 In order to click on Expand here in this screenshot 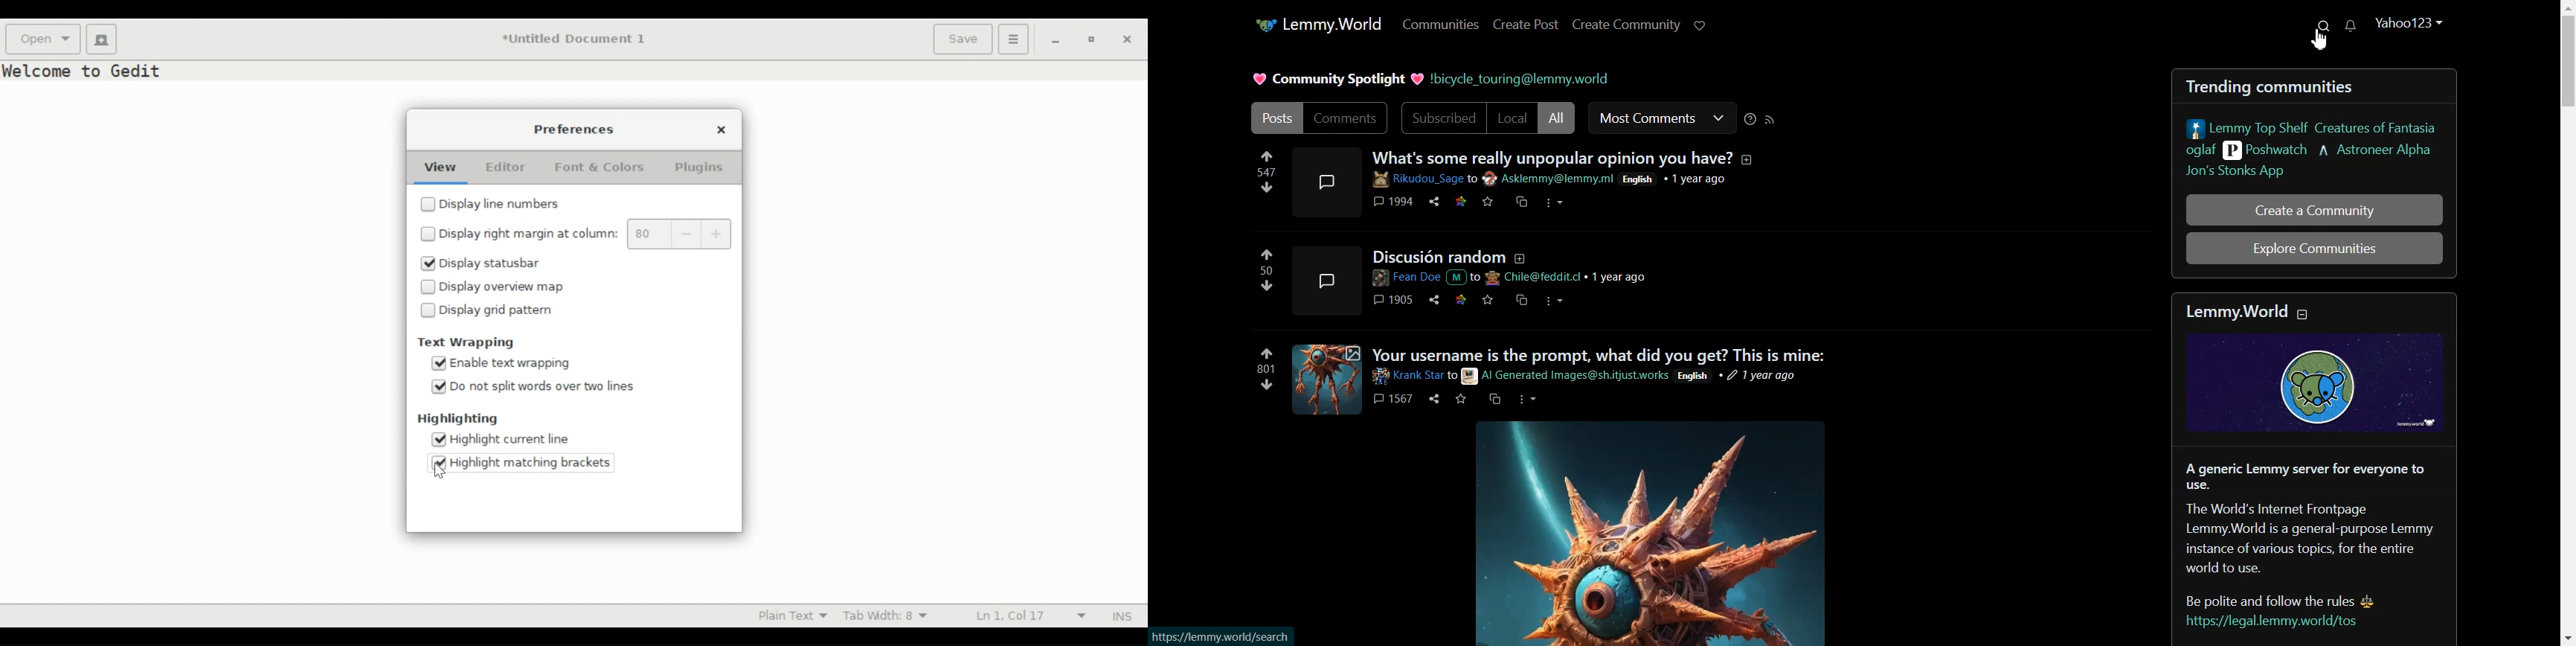, I will do `click(1325, 281)`.